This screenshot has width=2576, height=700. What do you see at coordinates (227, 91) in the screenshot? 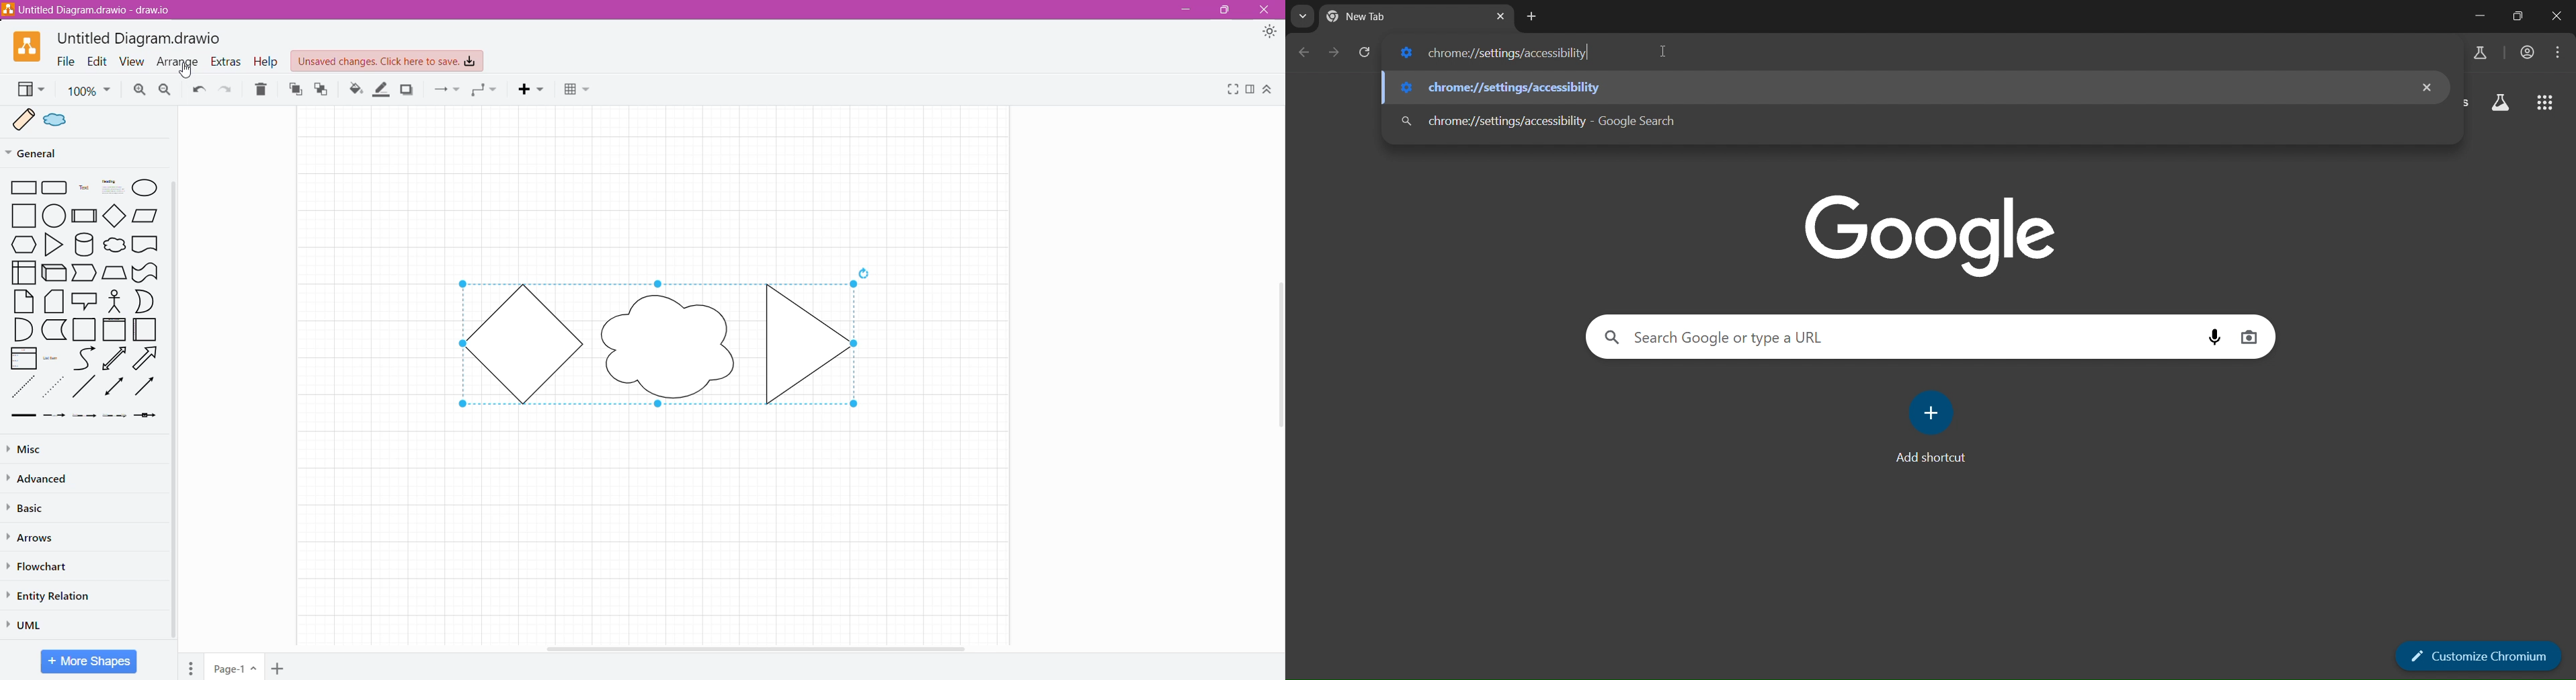
I see `Redo` at bounding box center [227, 91].